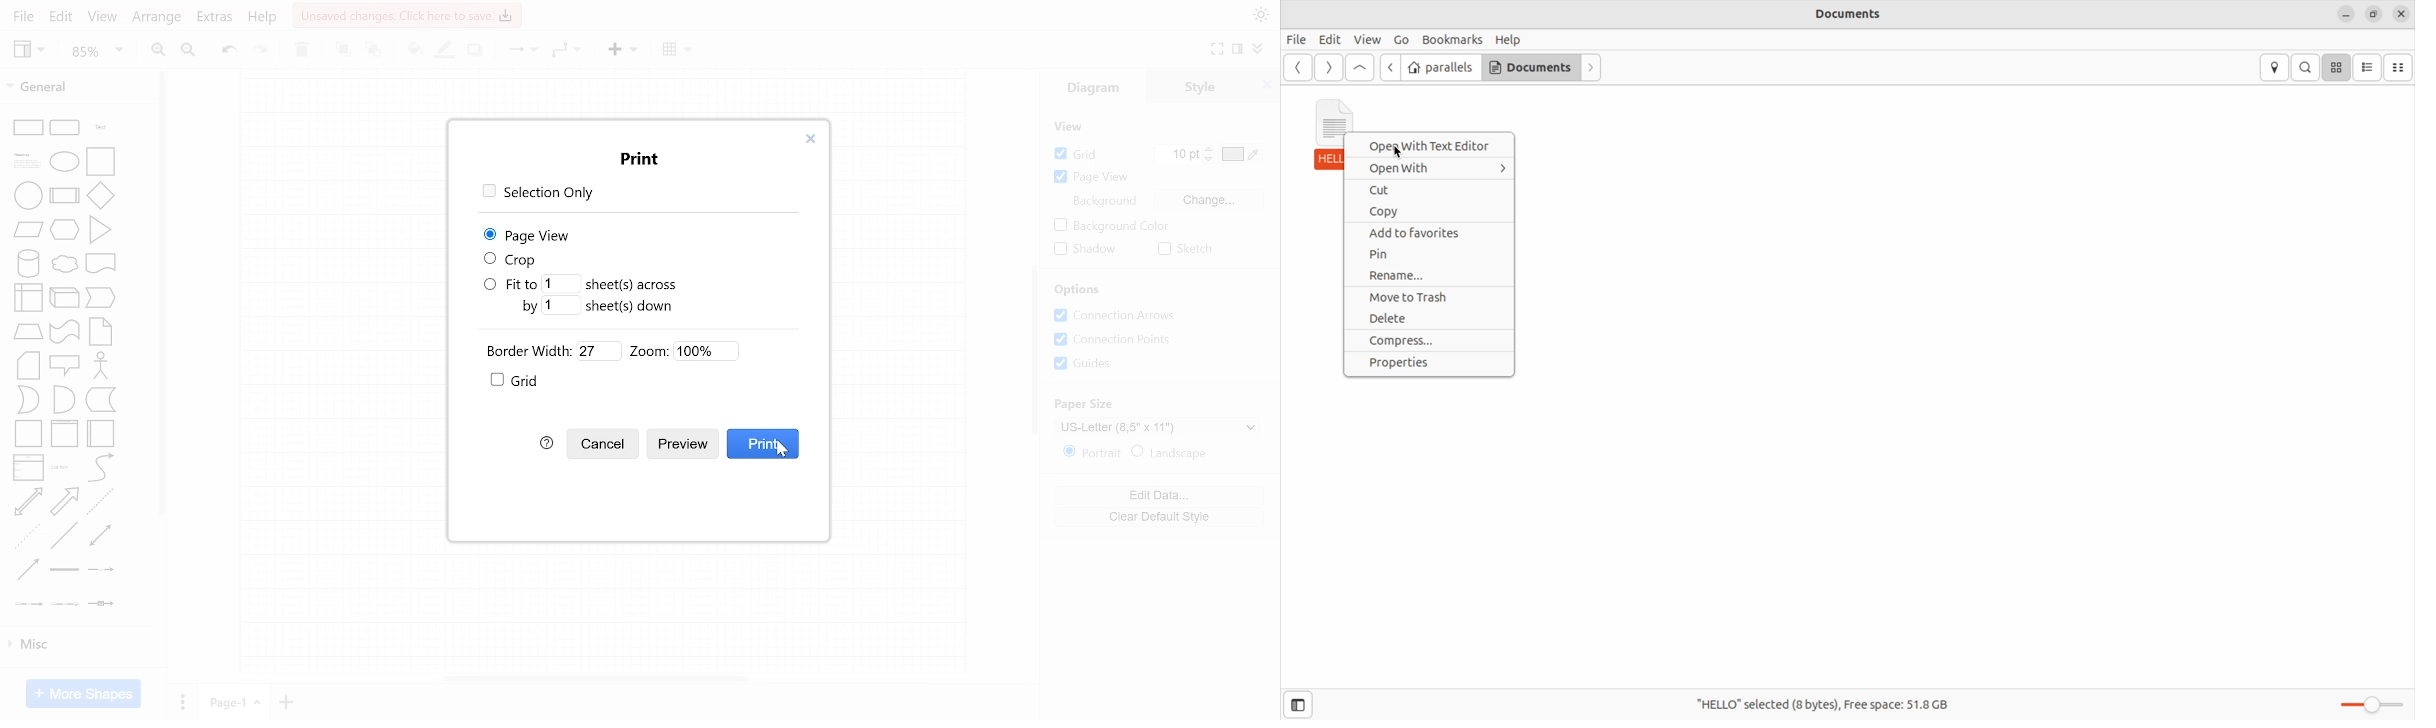 This screenshot has width=2436, height=728. What do you see at coordinates (546, 443) in the screenshot?
I see `Help` at bounding box center [546, 443].